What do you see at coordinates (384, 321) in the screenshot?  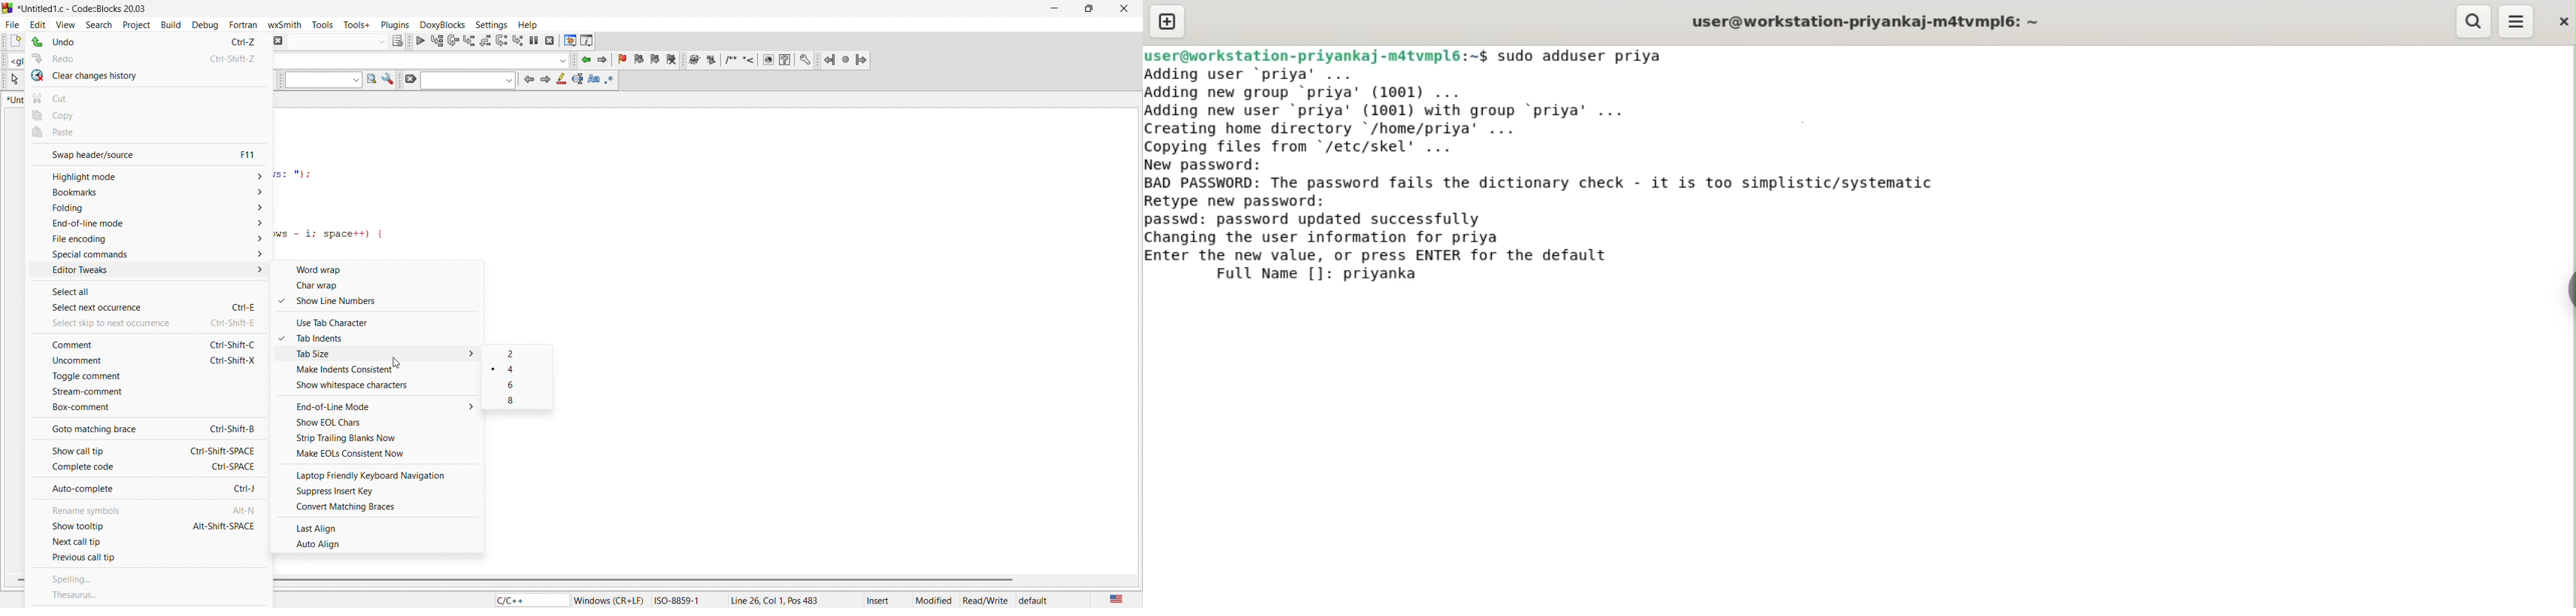 I see `use tab character` at bounding box center [384, 321].